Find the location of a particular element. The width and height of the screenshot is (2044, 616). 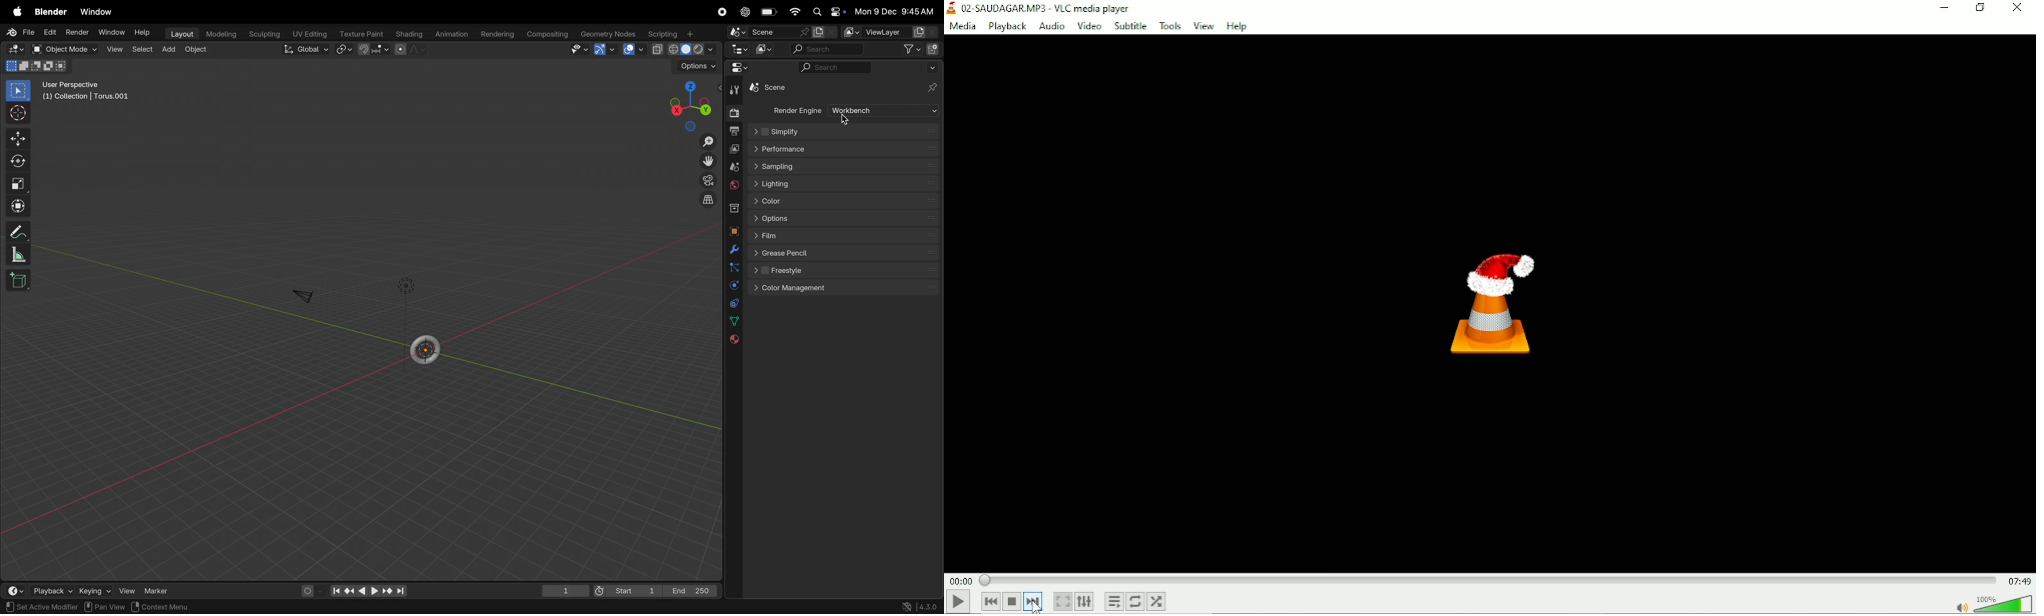

editor type is located at coordinates (13, 49).